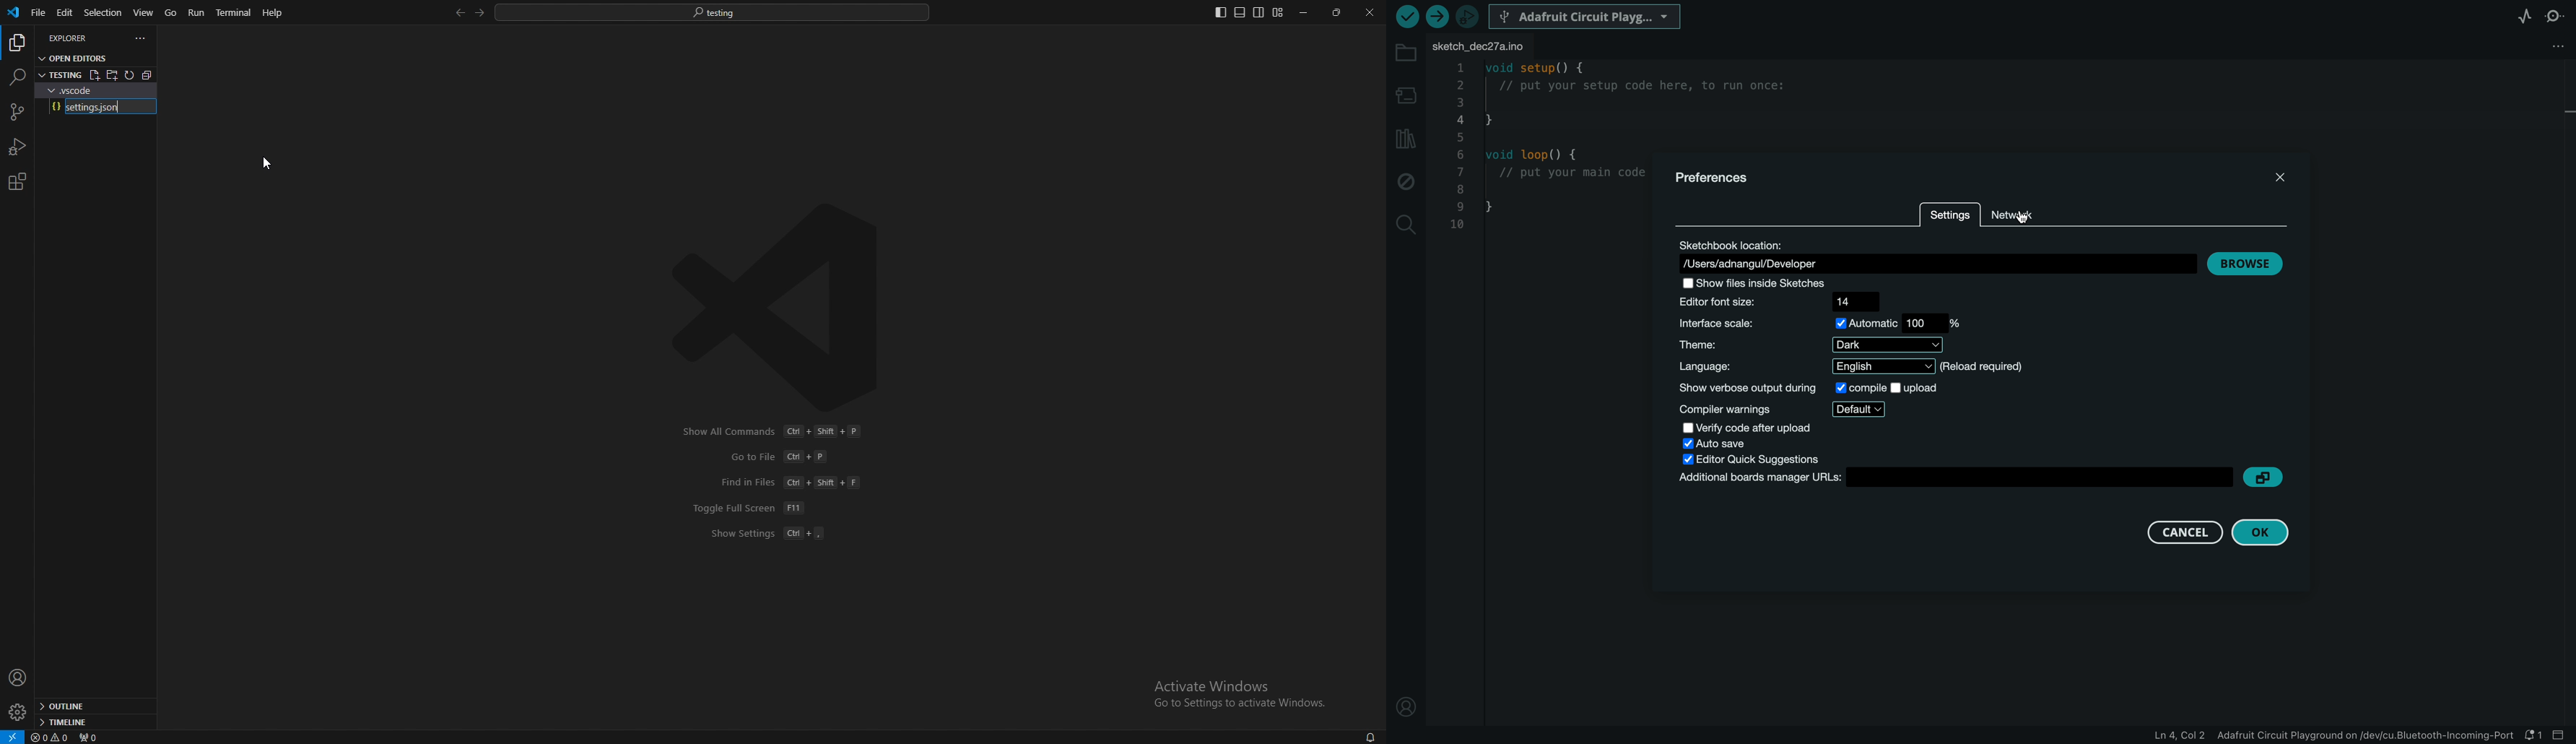 The height and width of the screenshot is (756, 2576). Describe the element at coordinates (144, 12) in the screenshot. I see `view` at that location.